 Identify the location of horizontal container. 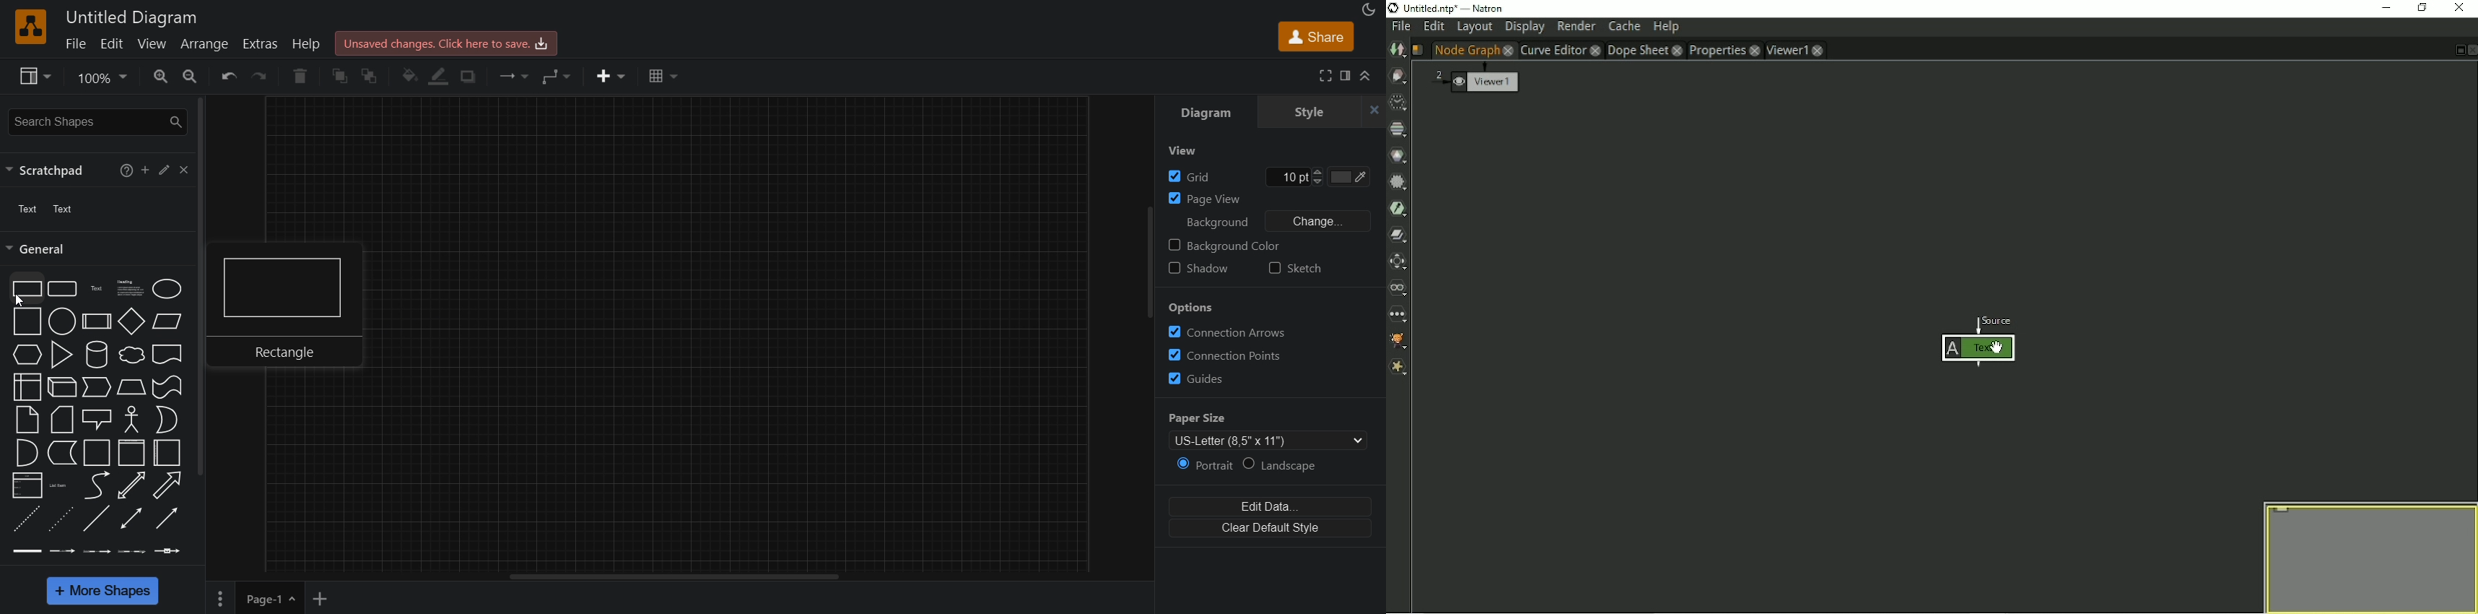
(168, 453).